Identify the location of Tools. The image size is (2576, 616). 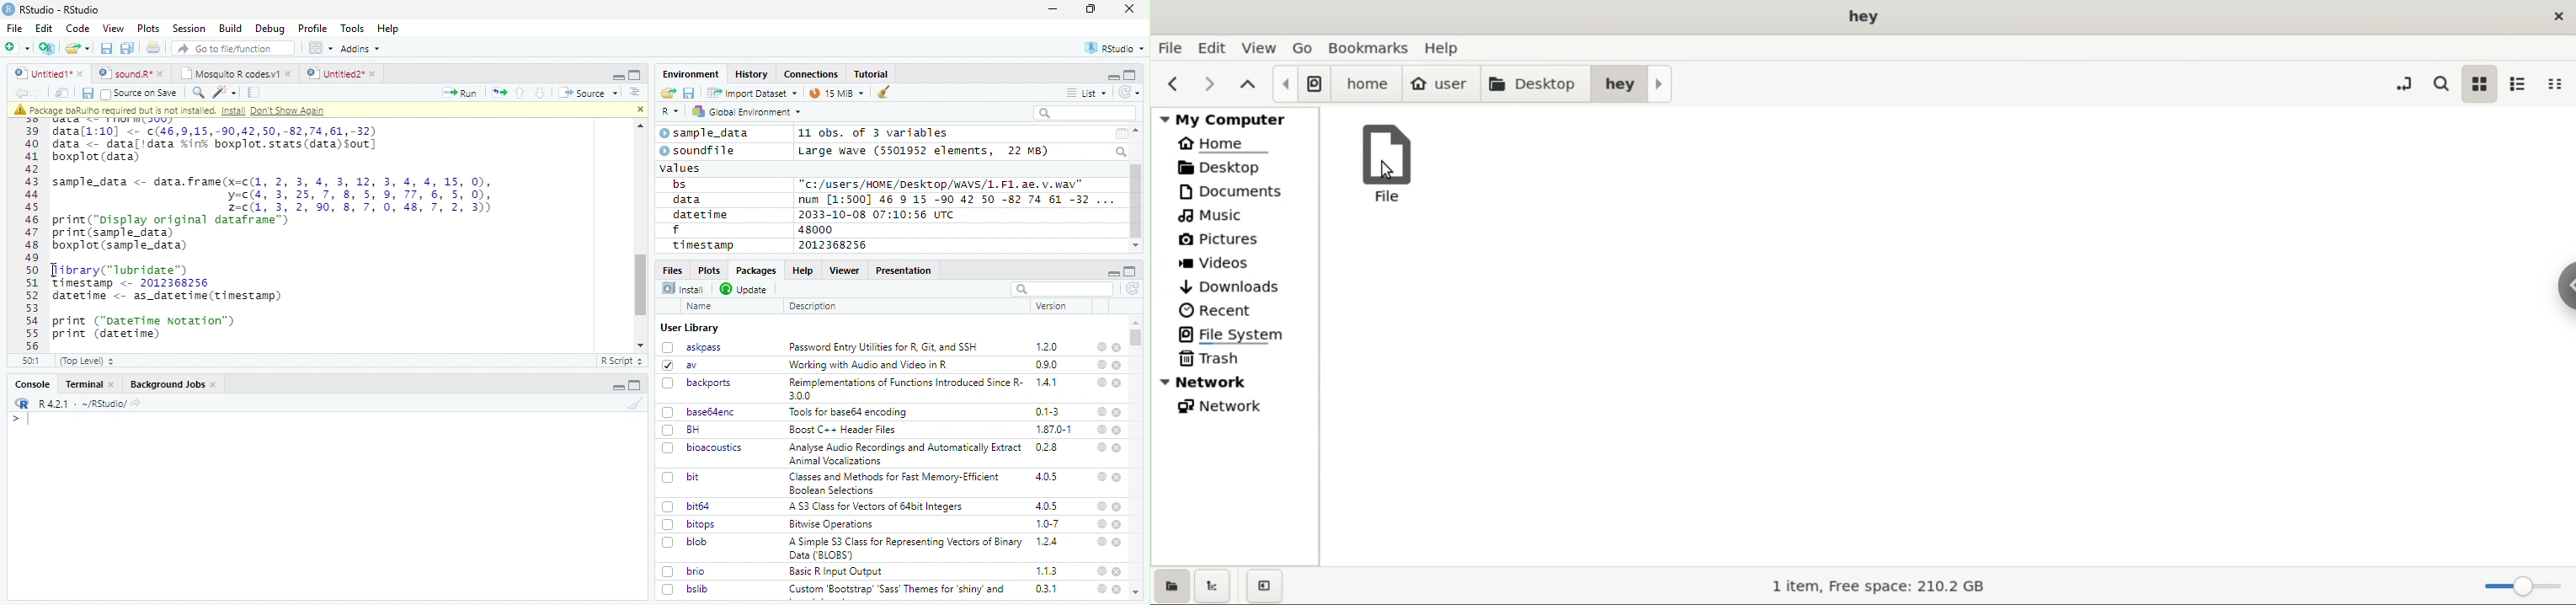
(351, 29).